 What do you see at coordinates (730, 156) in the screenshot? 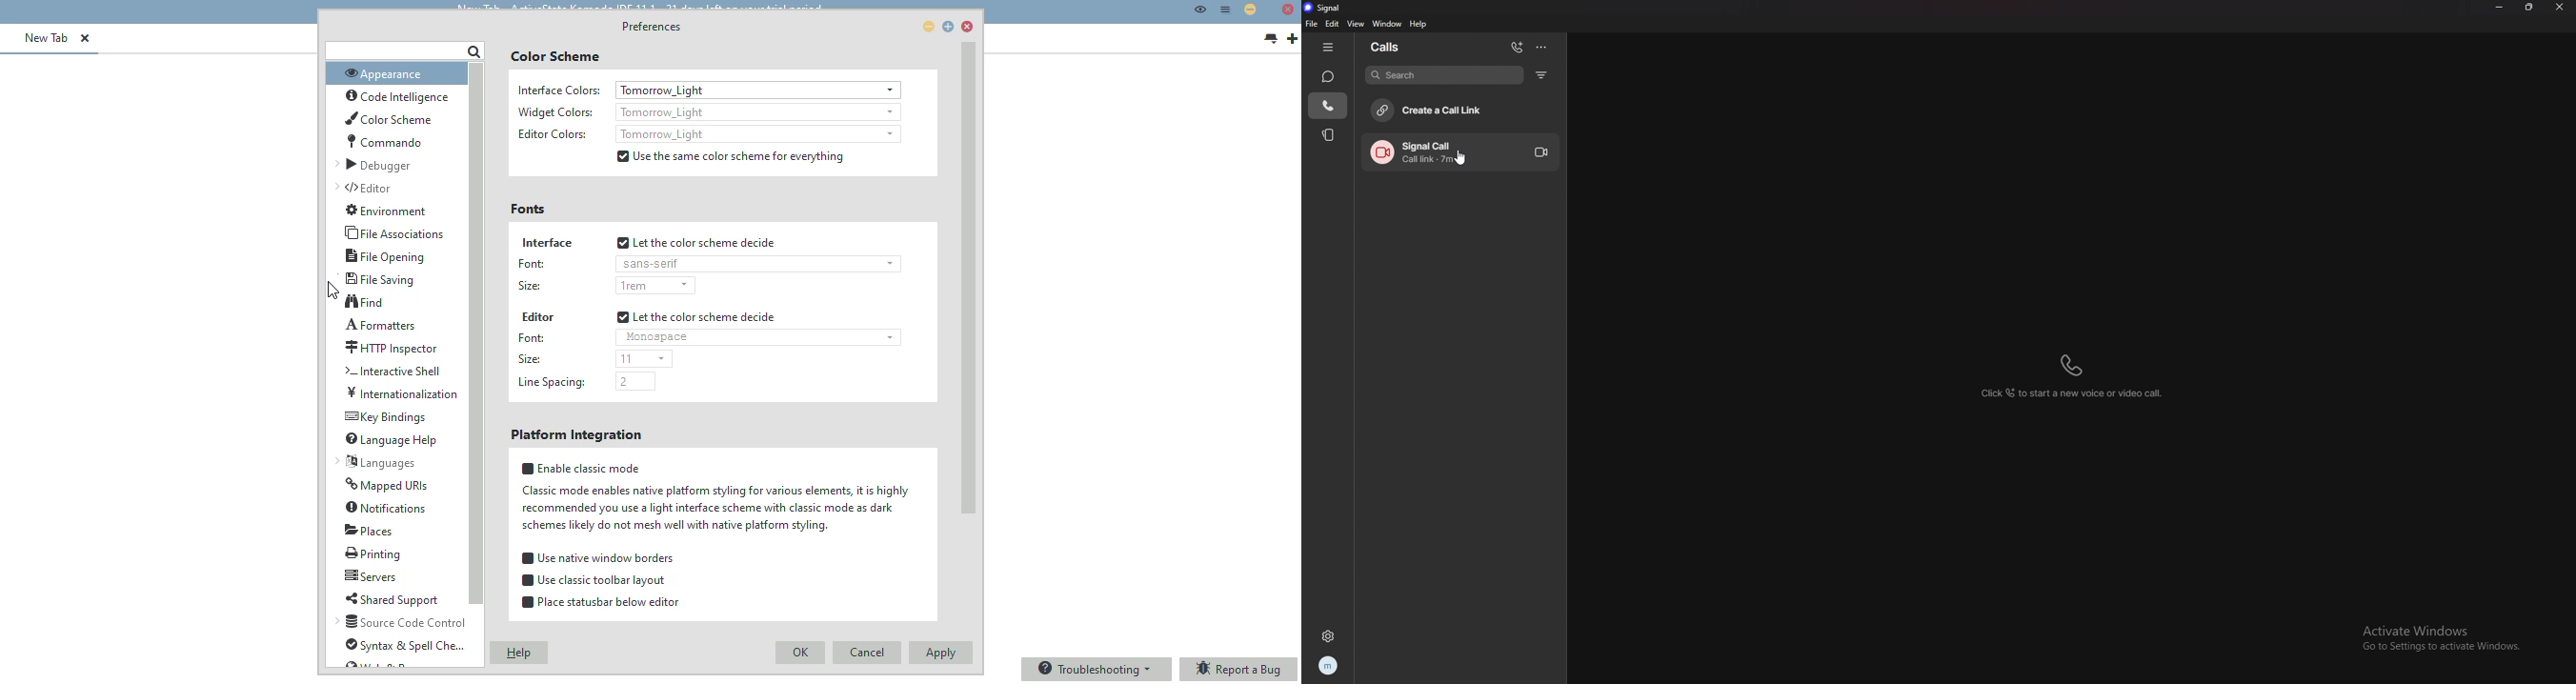
I see `use the same color scheme for everything` at bounding box center [730, 156].